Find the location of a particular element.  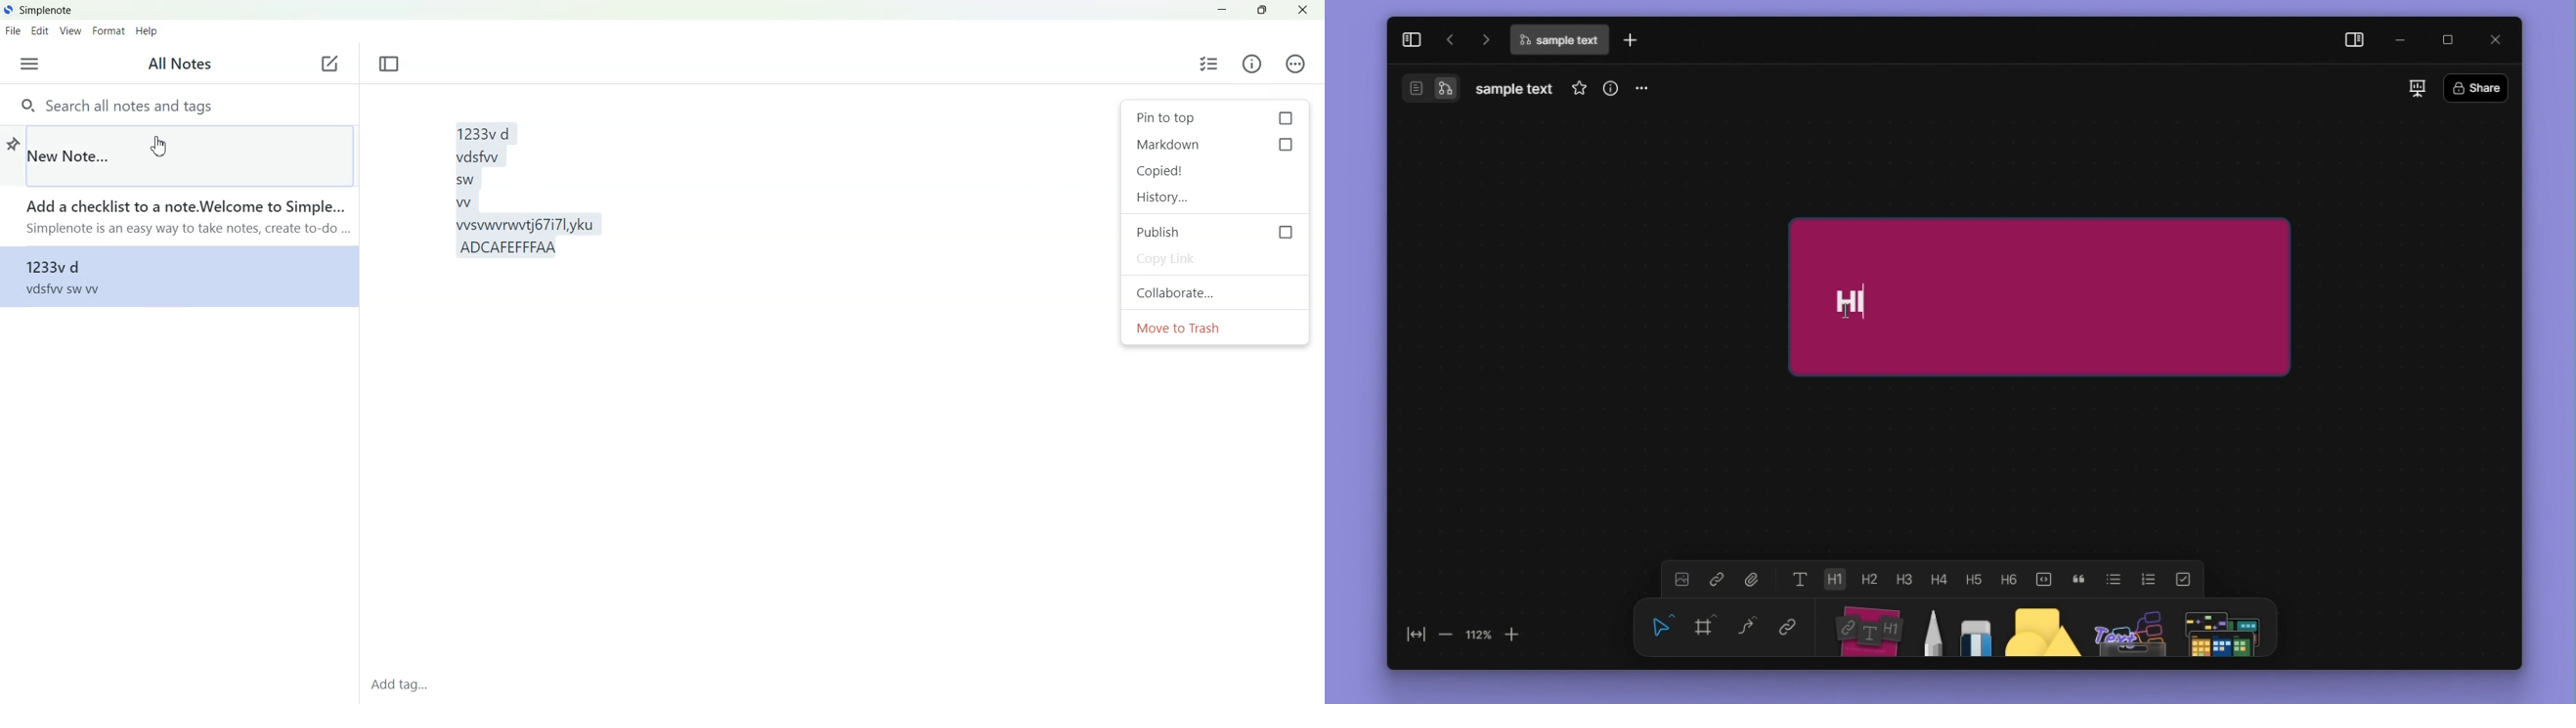

Publish is located at coordinates (1215, 231).